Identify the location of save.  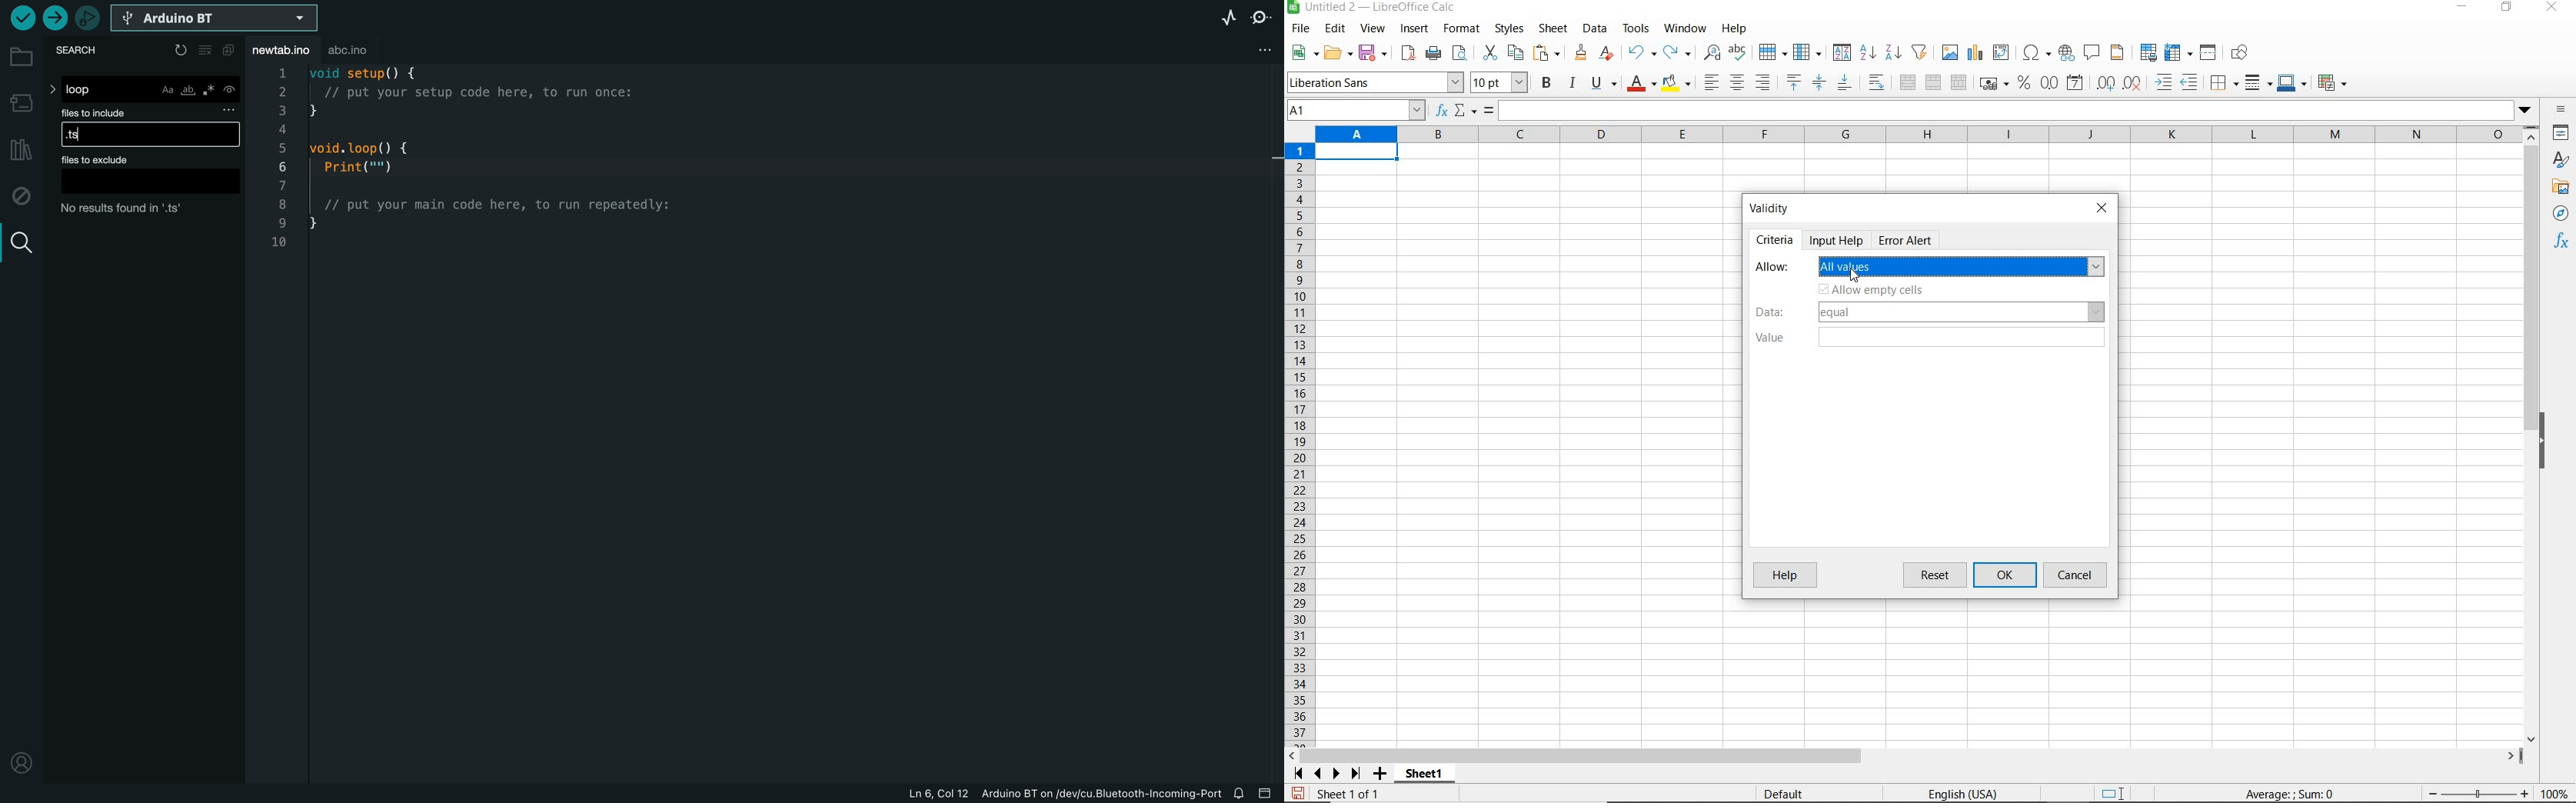
(1374, 53).